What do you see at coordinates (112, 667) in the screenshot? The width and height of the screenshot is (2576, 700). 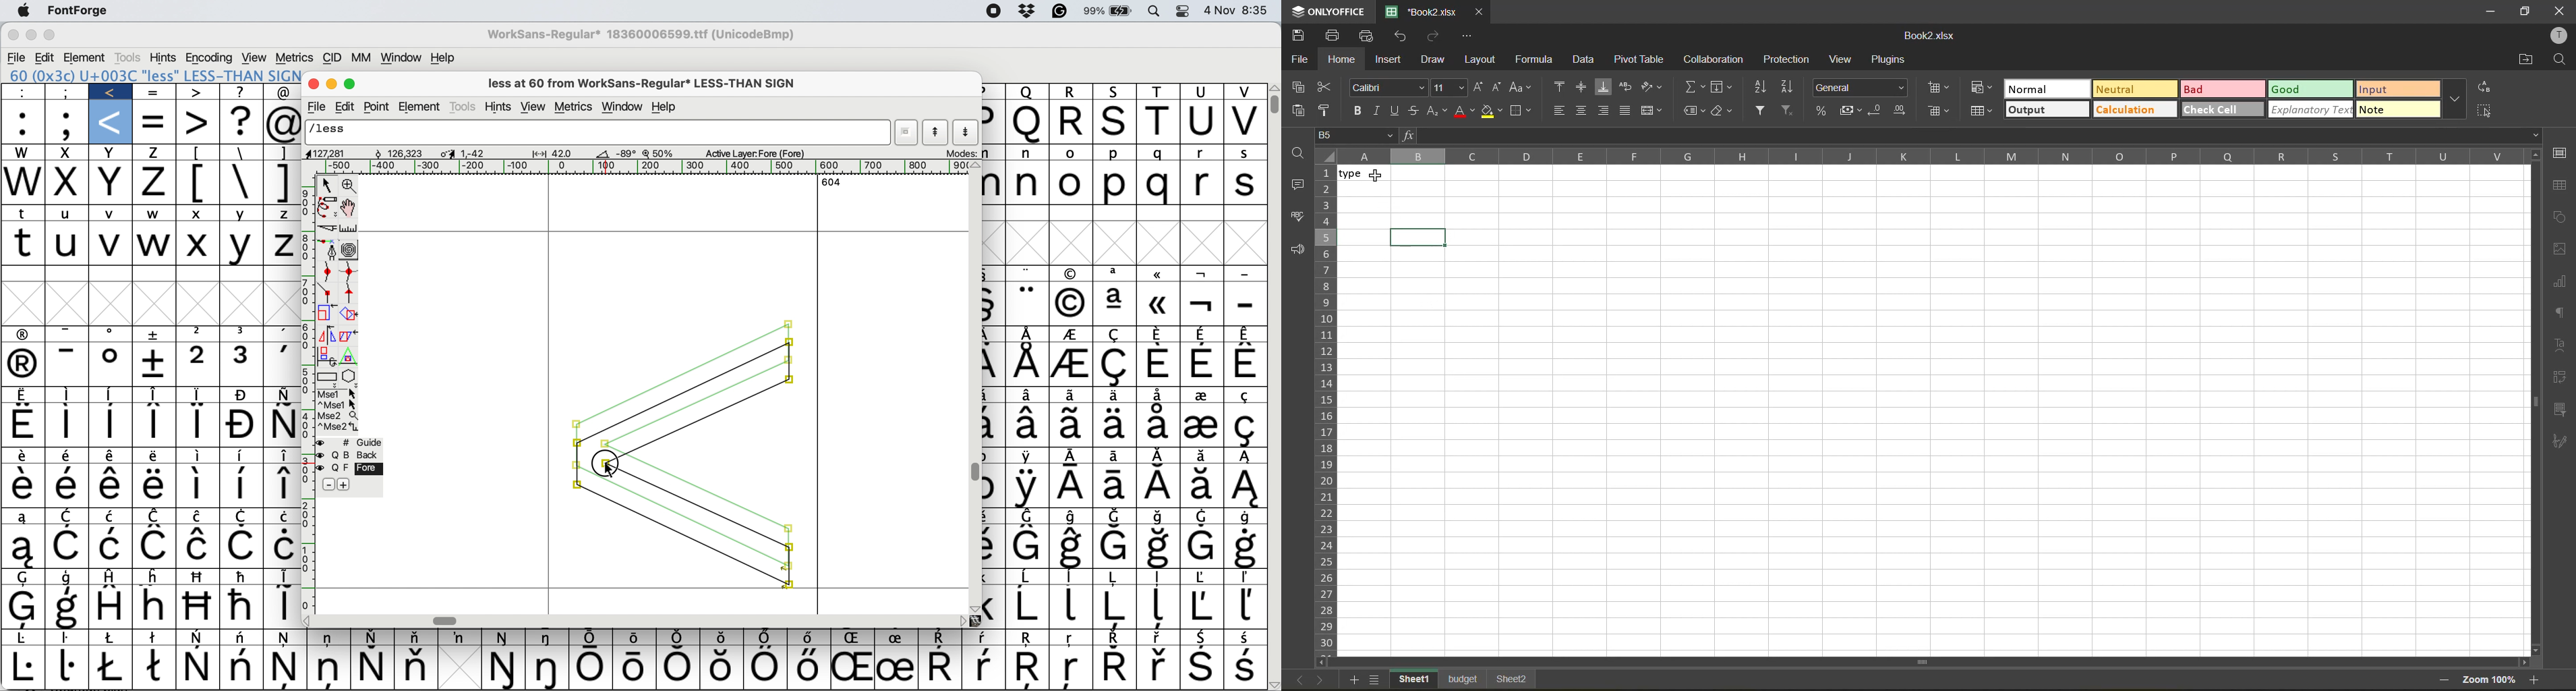 I see `Symbol` at bounding box center [112, 667].